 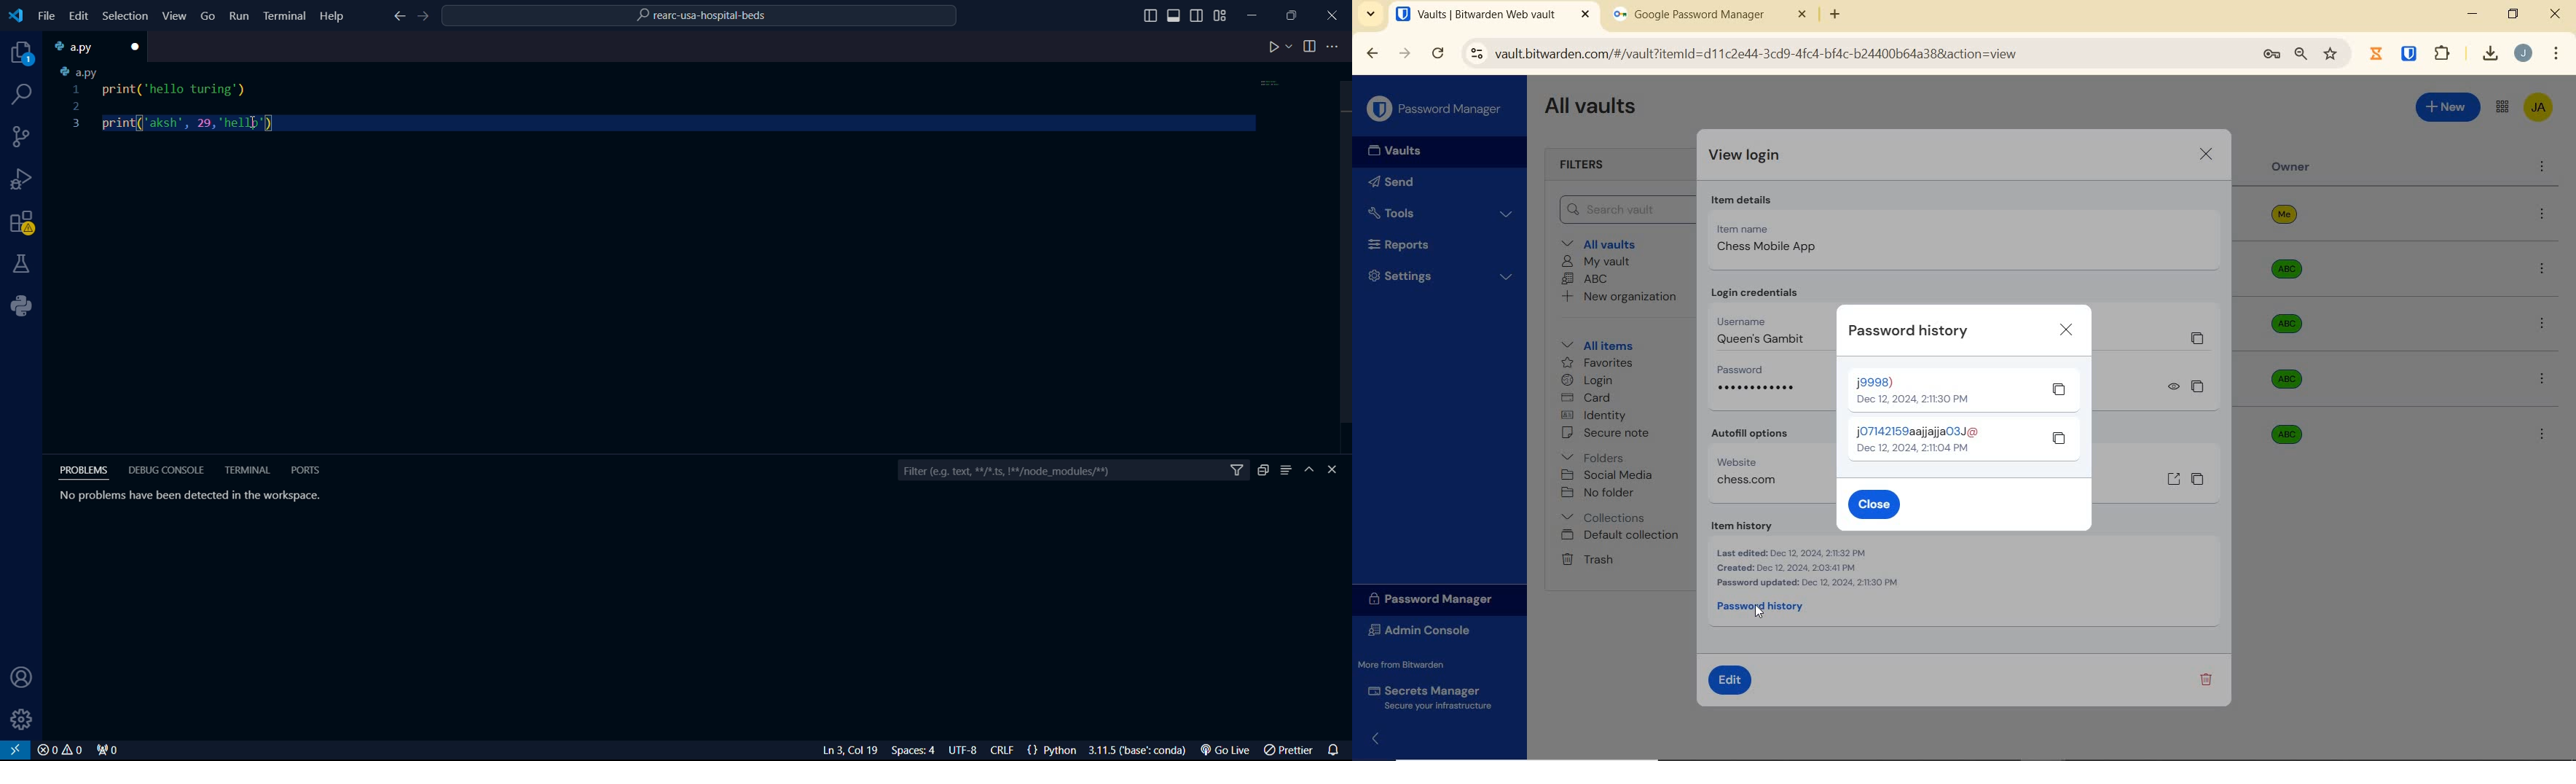 What do you see at coordinates (1380, 740) in the screenshot?
I see `expand/collapse` at bounding box center [1380, 740].